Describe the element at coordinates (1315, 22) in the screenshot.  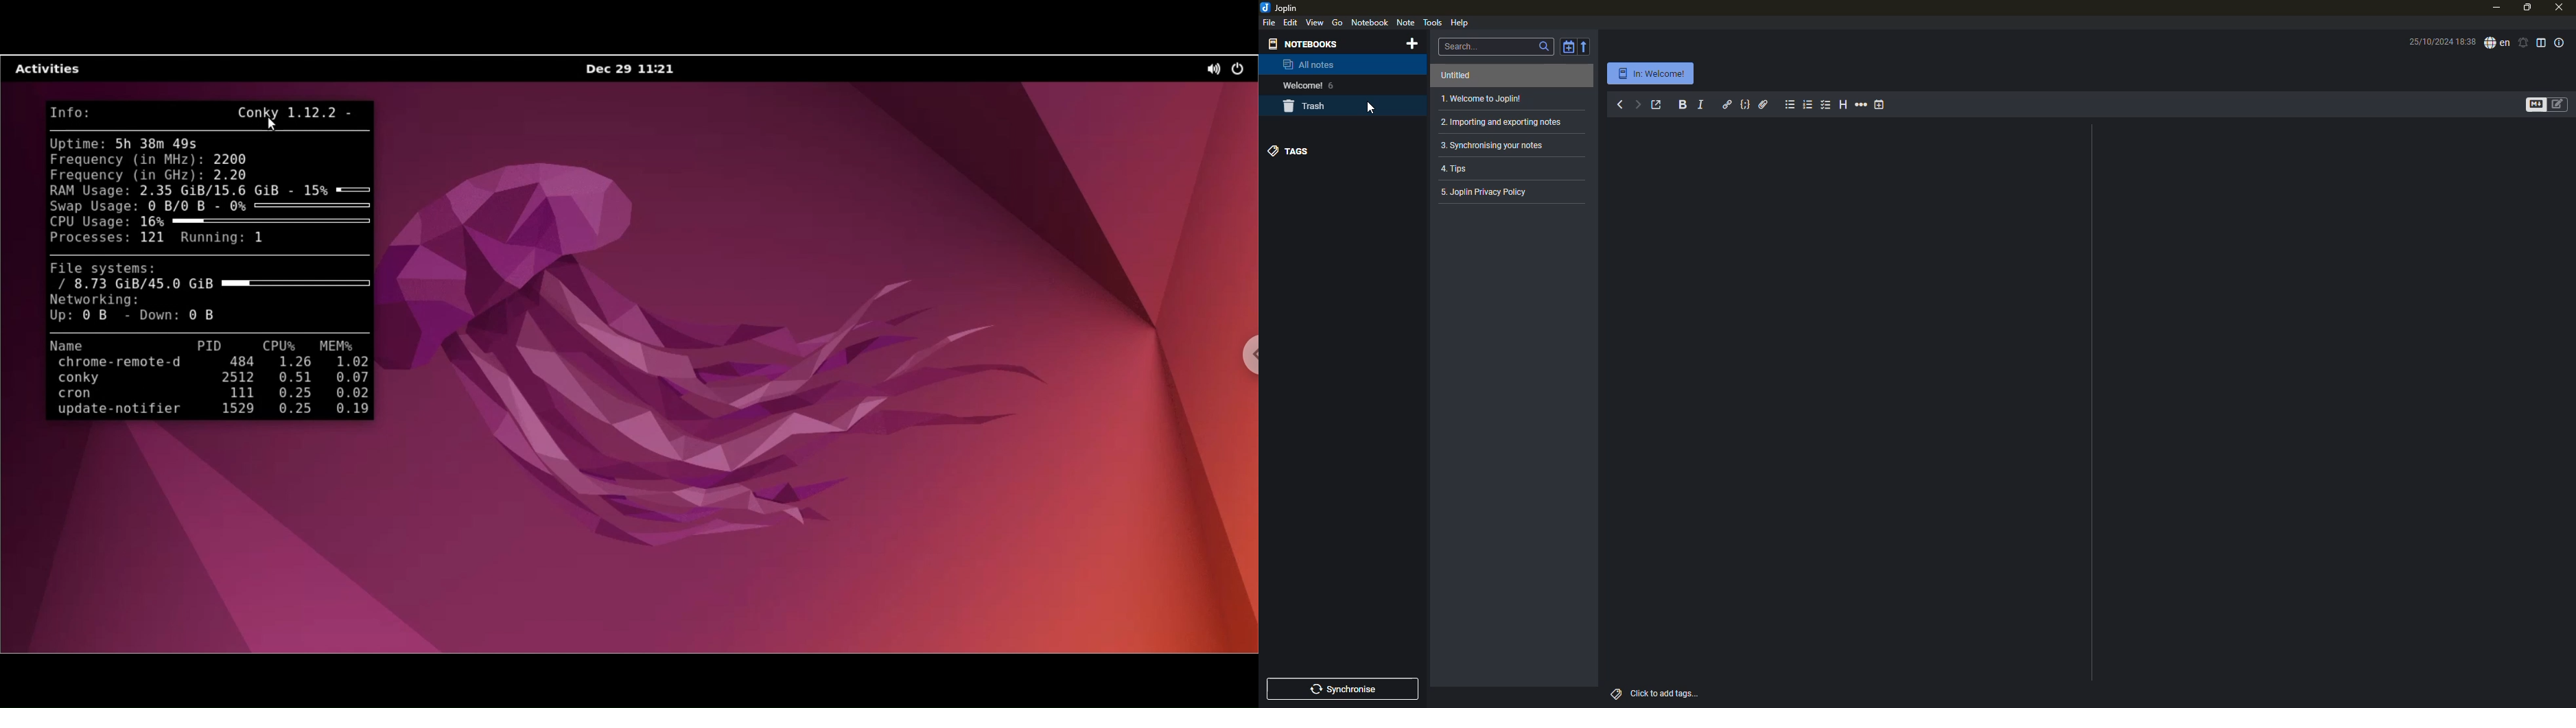
I see `view` at that location.